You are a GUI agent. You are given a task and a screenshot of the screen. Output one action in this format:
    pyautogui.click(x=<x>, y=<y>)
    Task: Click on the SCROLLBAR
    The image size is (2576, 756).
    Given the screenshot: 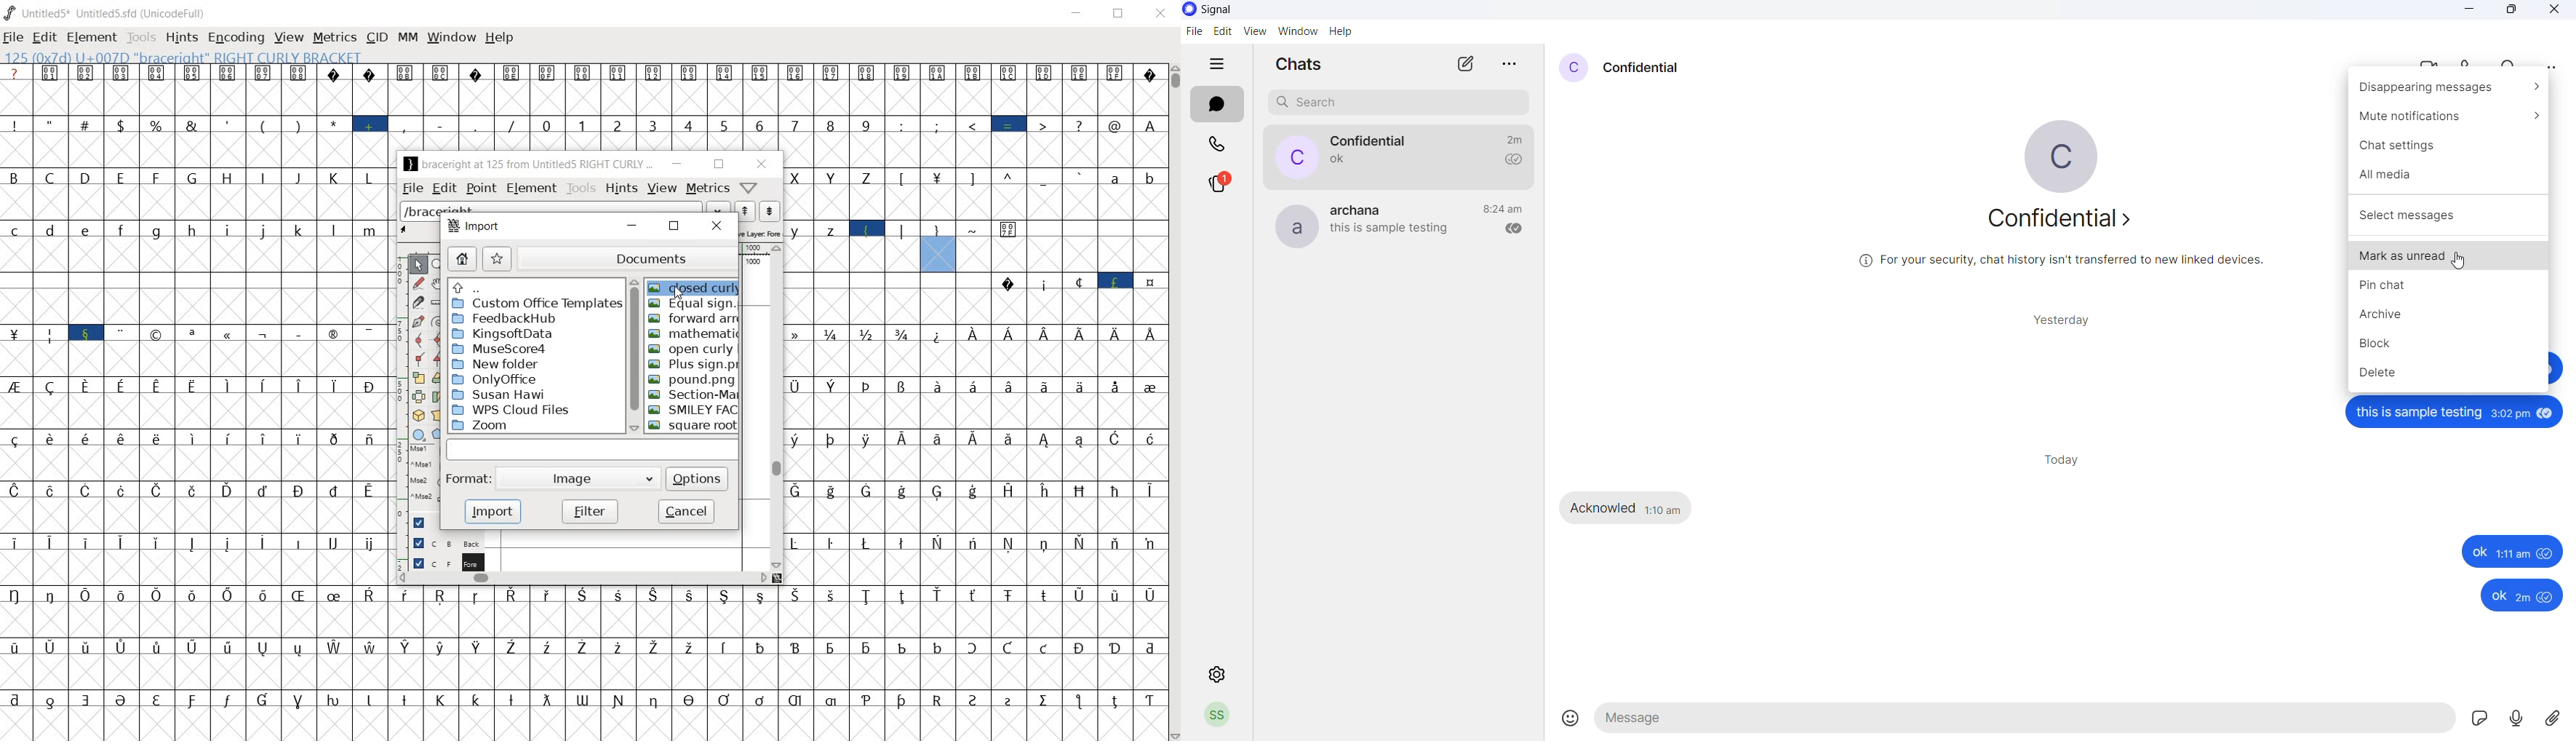 What is the action you would take?
    pyautogui.click(x=1174, y=402)
    